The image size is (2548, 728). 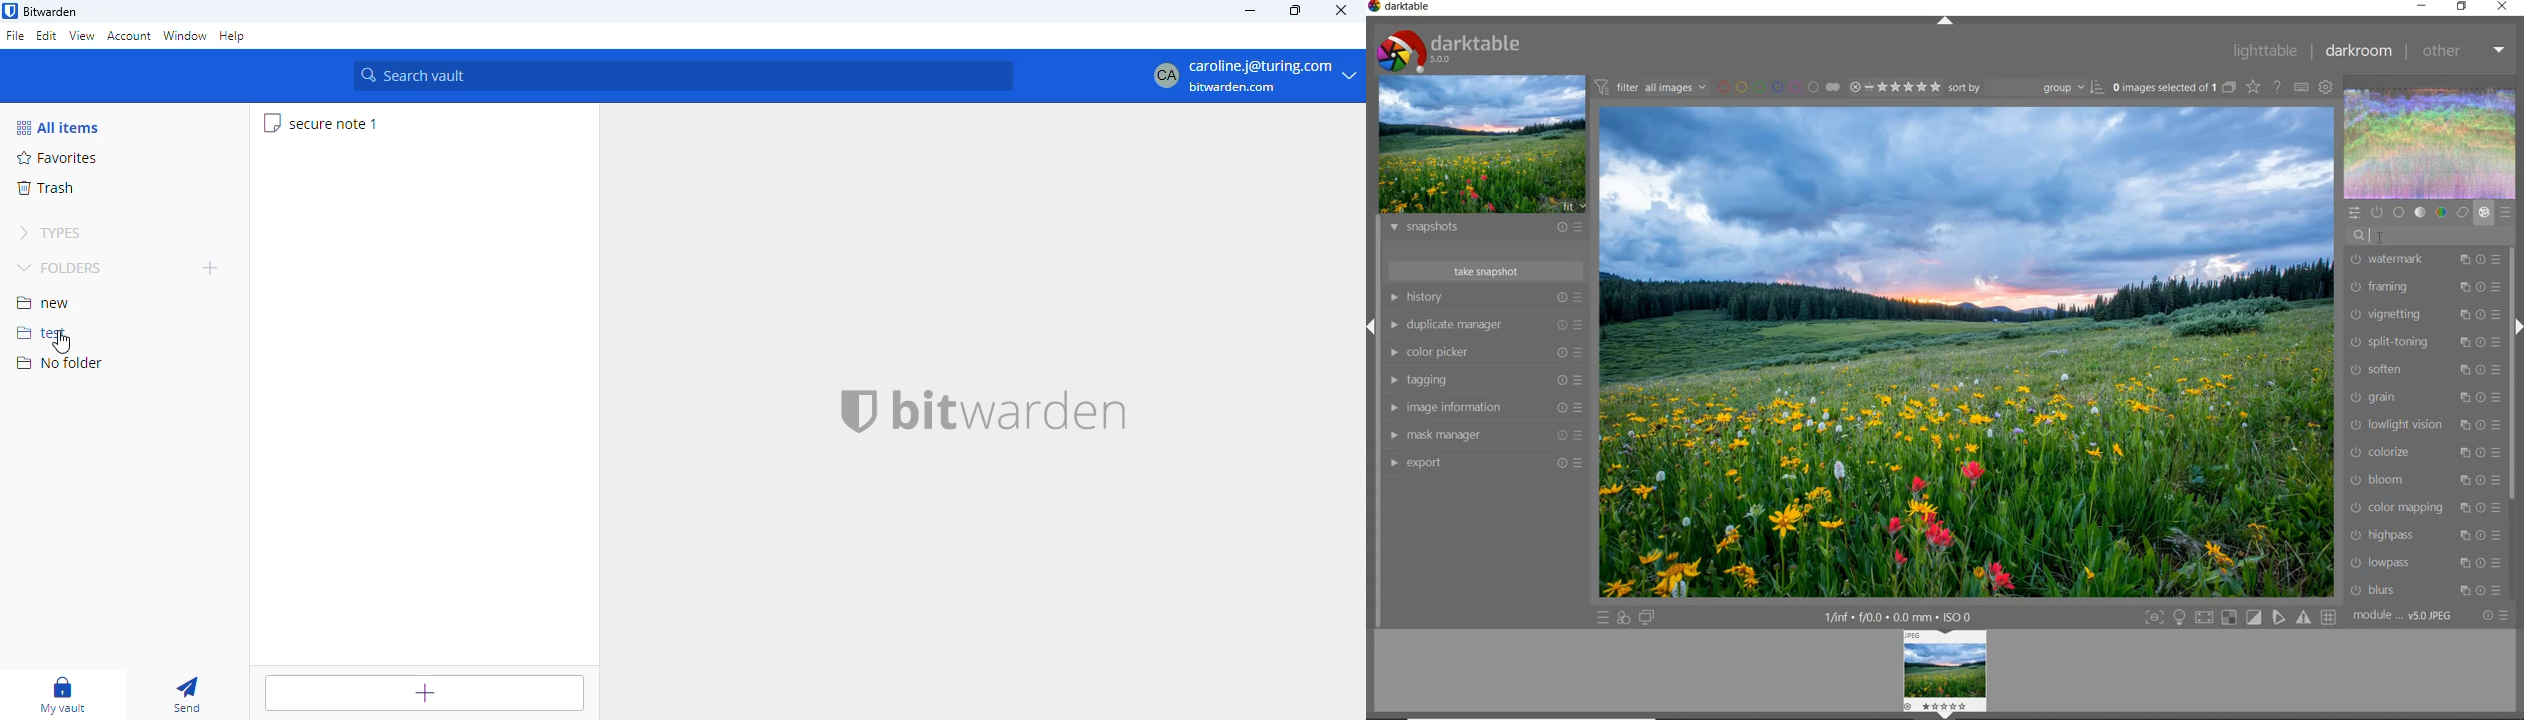 I want to click on test, so click(x=40, y=333).